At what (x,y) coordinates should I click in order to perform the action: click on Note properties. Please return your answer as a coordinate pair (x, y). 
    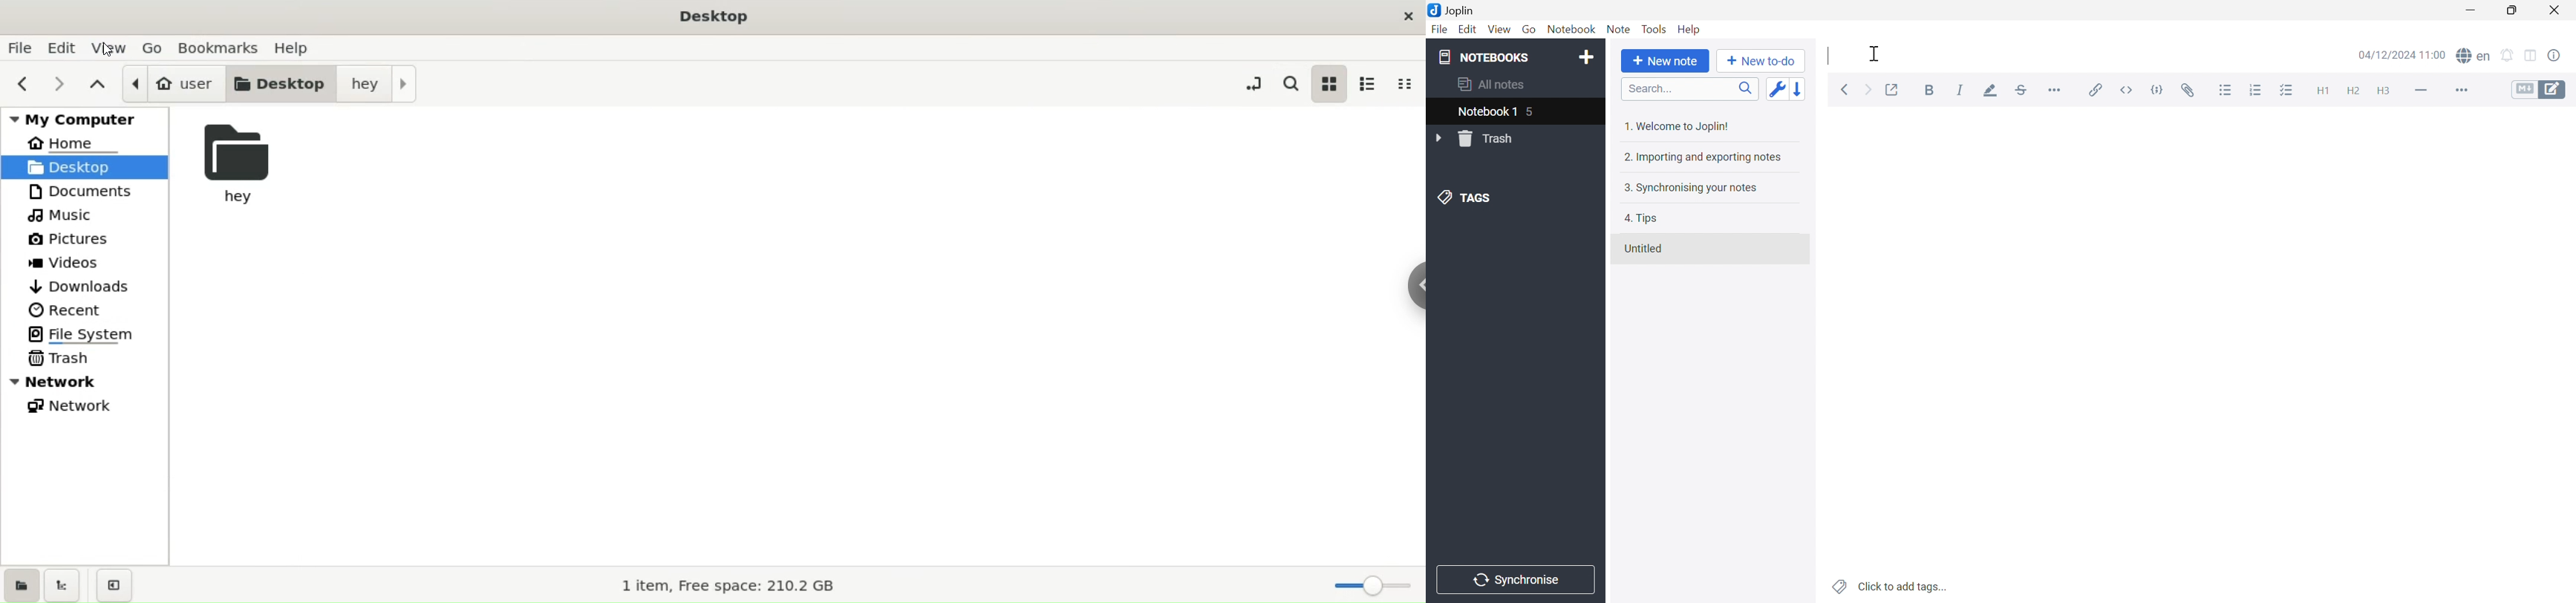
    Looking at the image, I should click on (2562, 56).